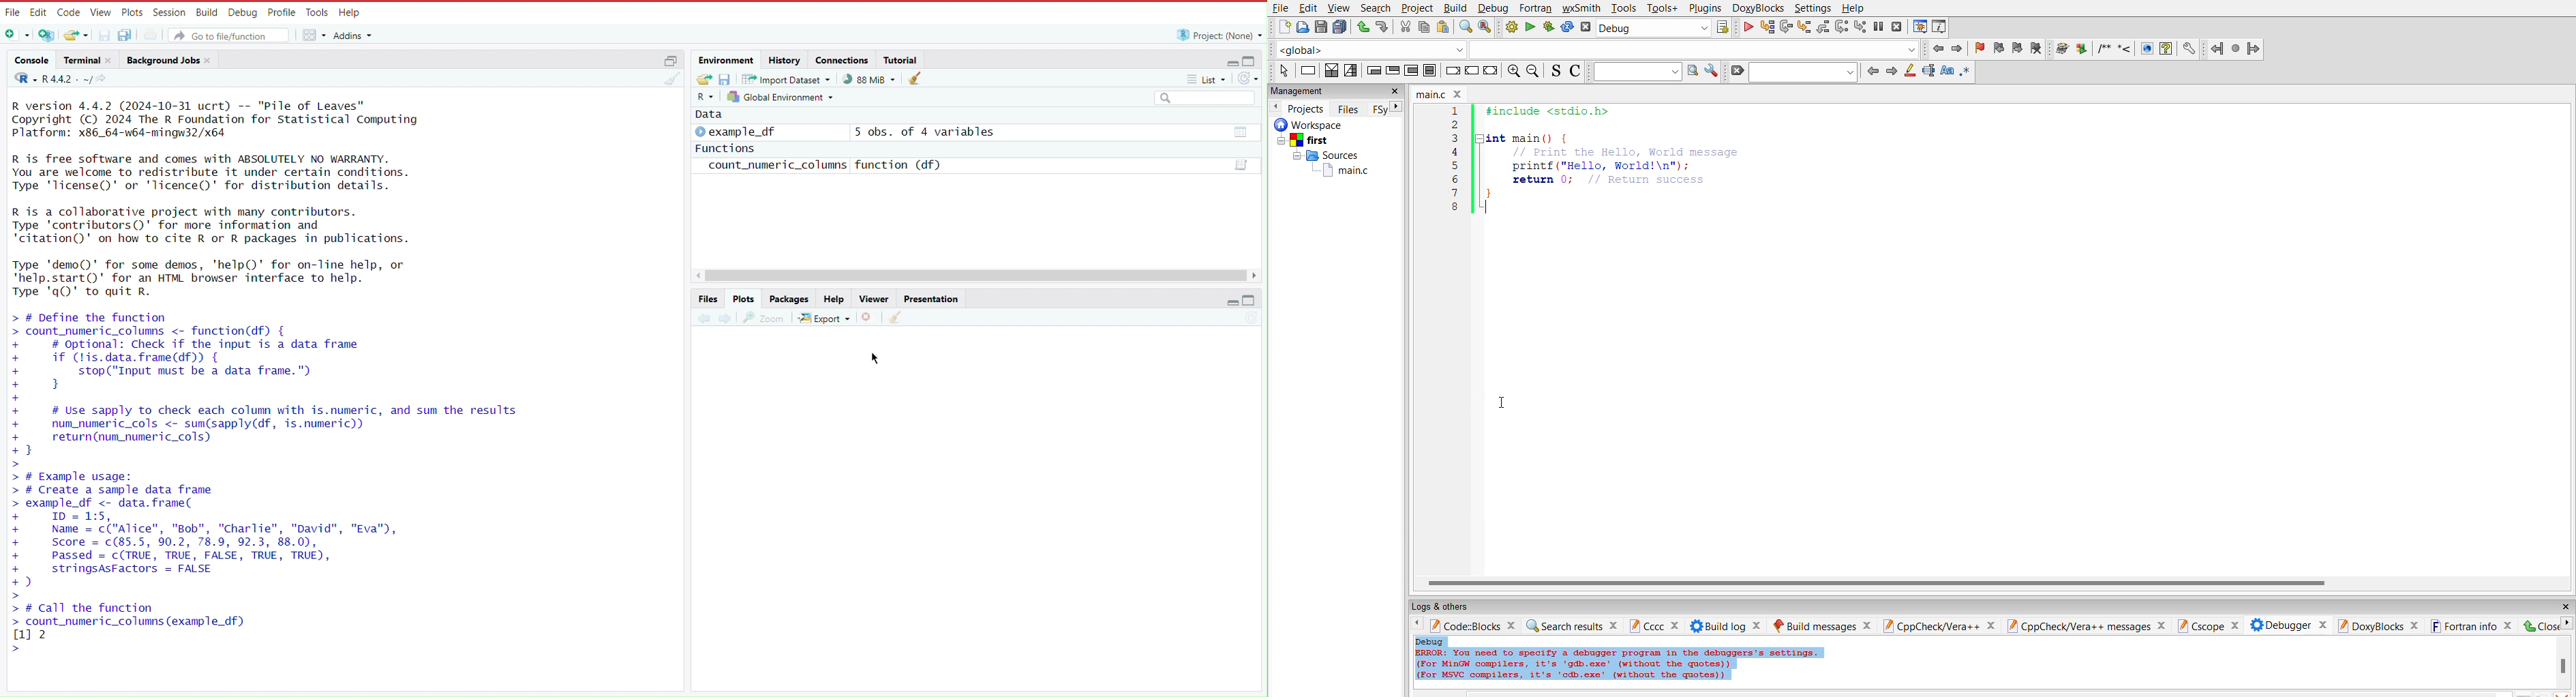  I want to click on horizontal scroll bar, so click(1868, 587).